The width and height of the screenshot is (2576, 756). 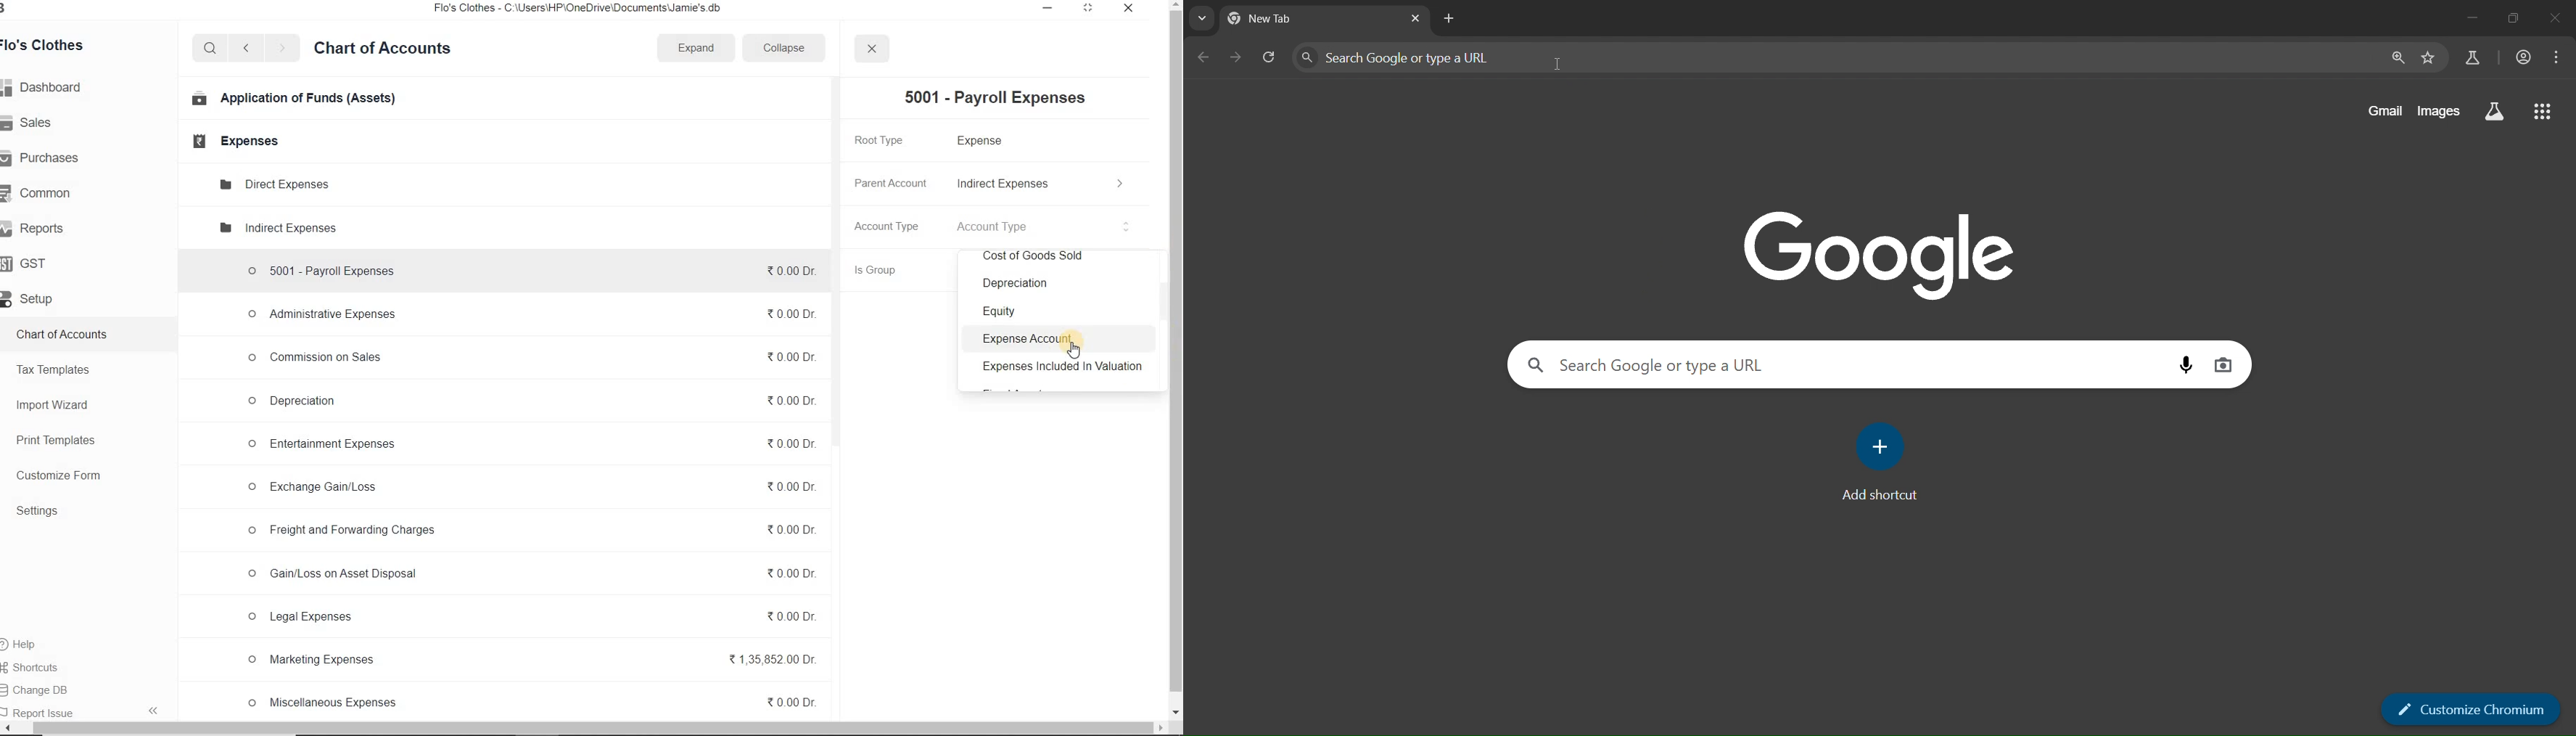 I want to click on Purchases, so click(x=49, y=159).